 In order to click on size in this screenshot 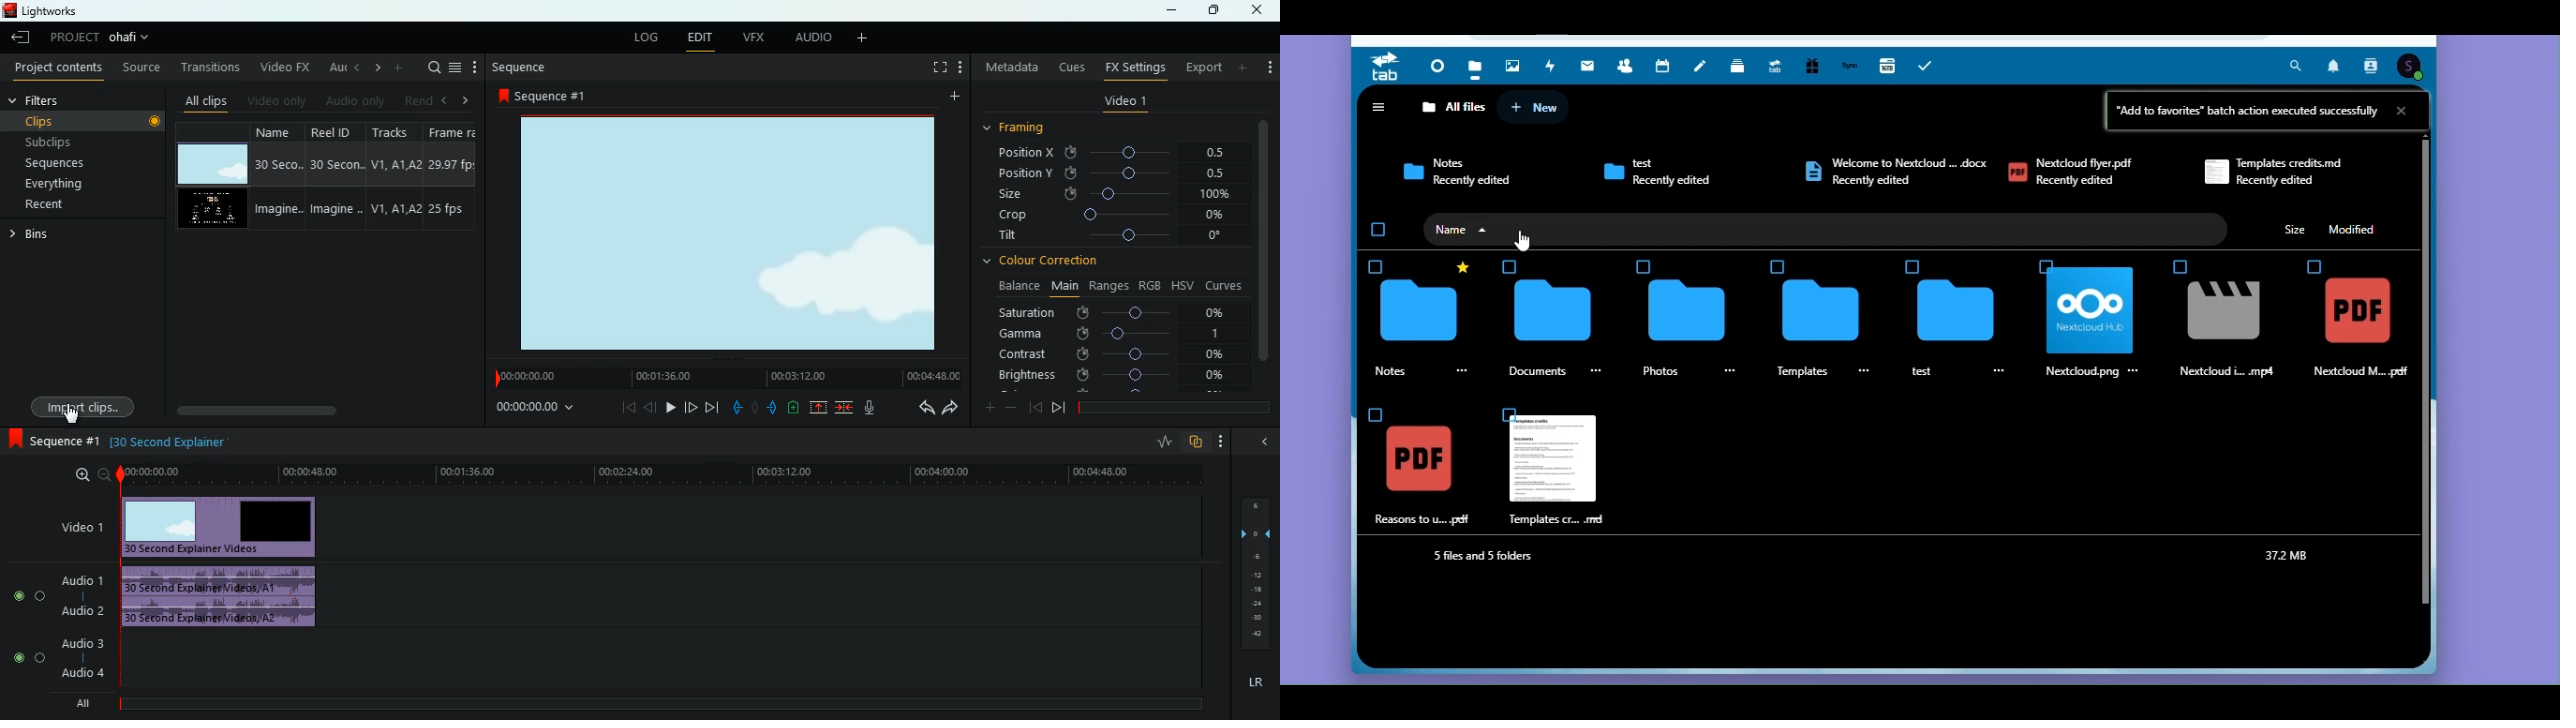, I will do `click(1114, 195)`.